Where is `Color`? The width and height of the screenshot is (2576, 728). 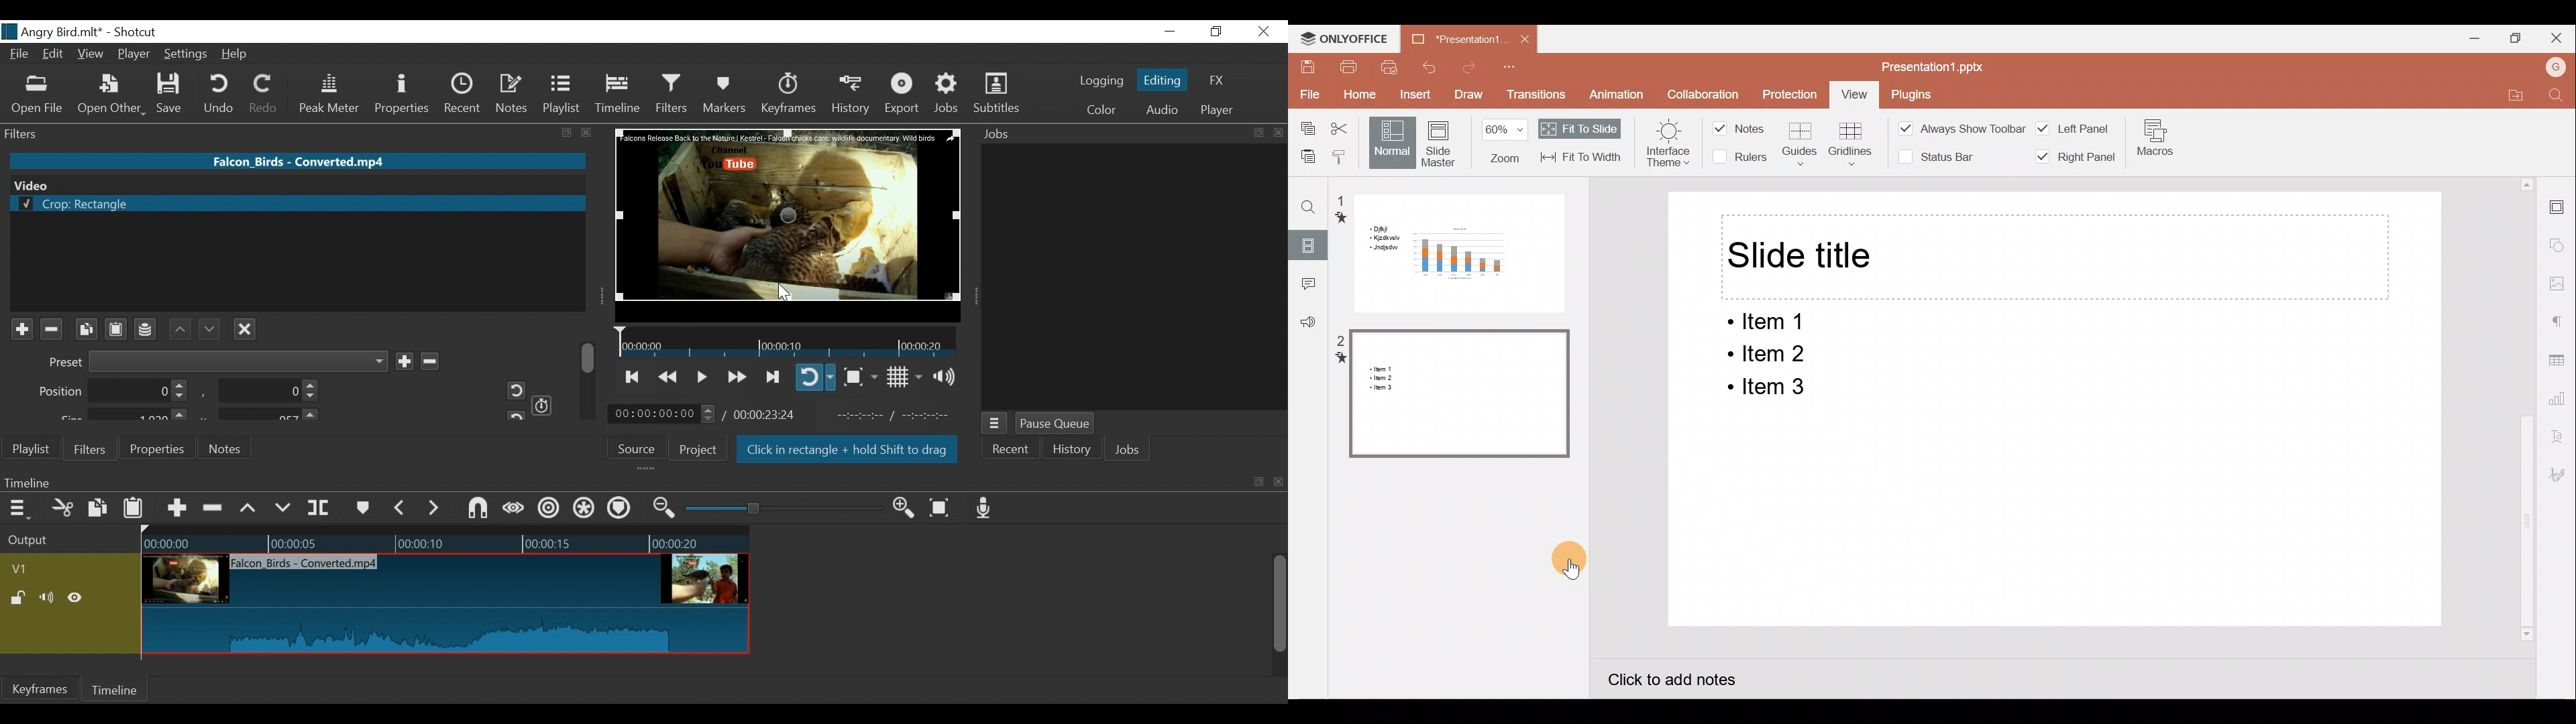
Color is located at coordinates (1098, 110).